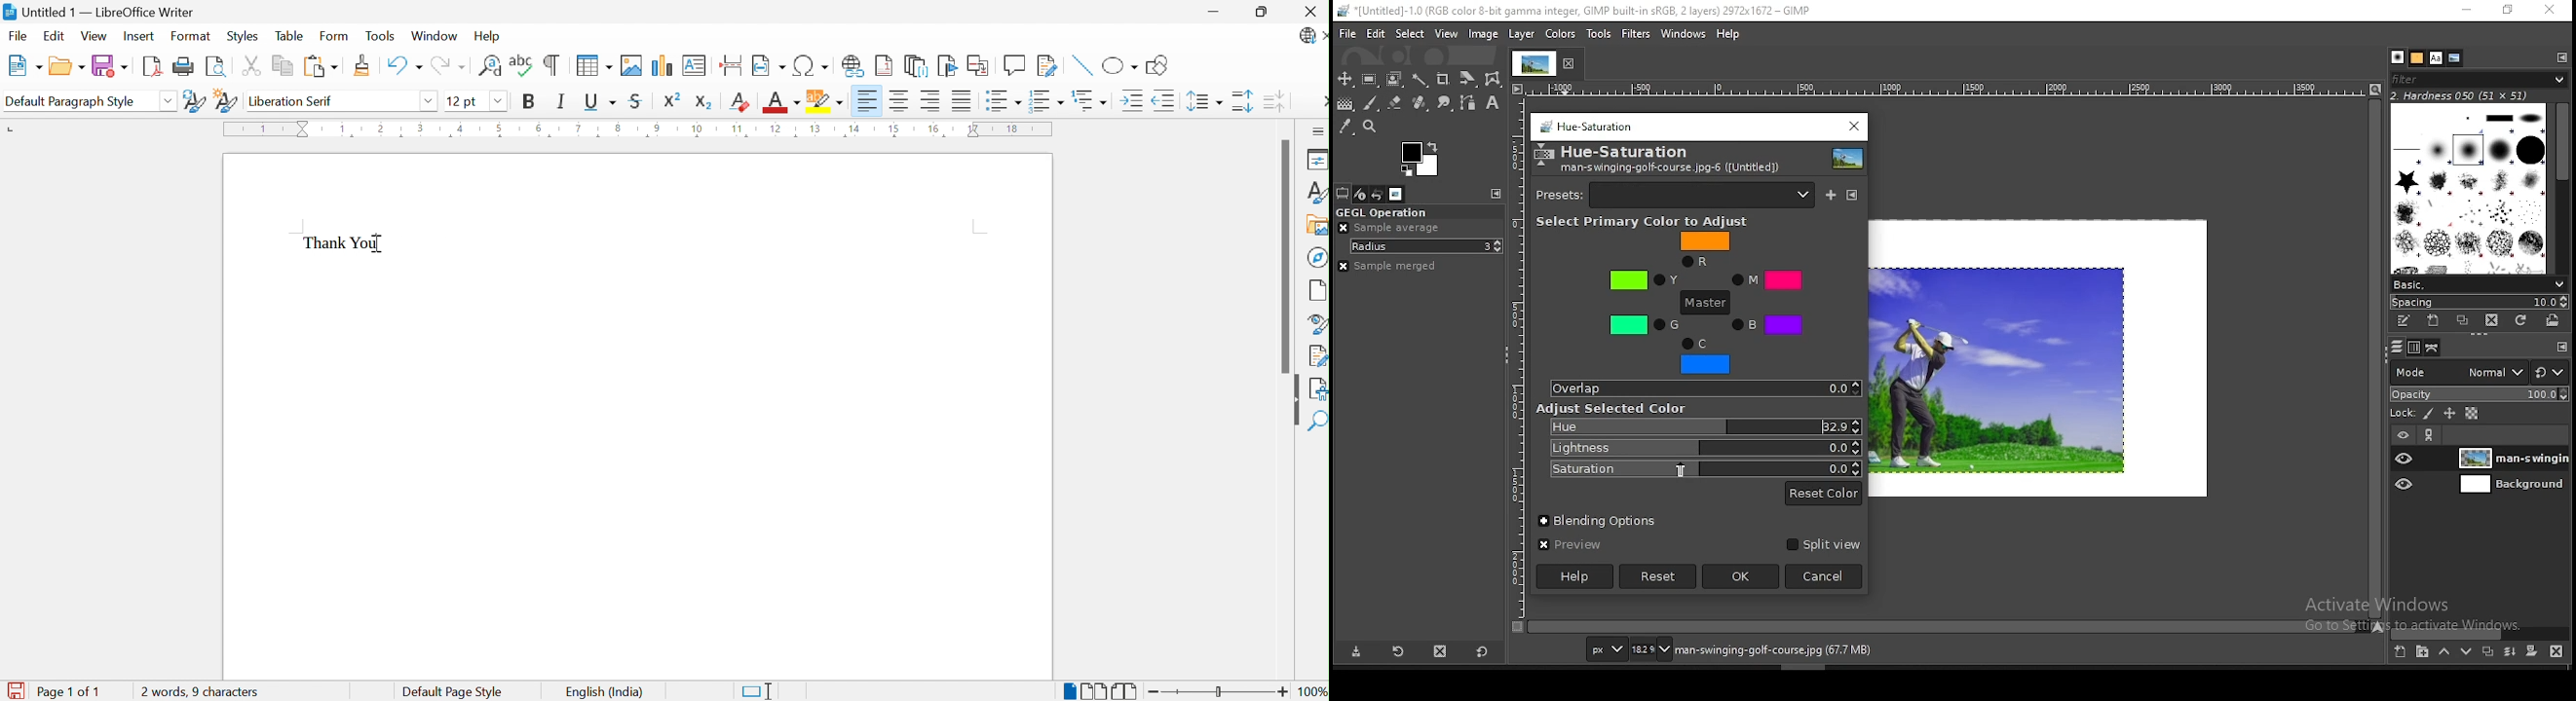 Image resolution: width=2576 pixels, height=728 pixels. What do you see at coordinates (564, 101) in the screenshot?
I see `Italic` at bounding box center [564, 101].